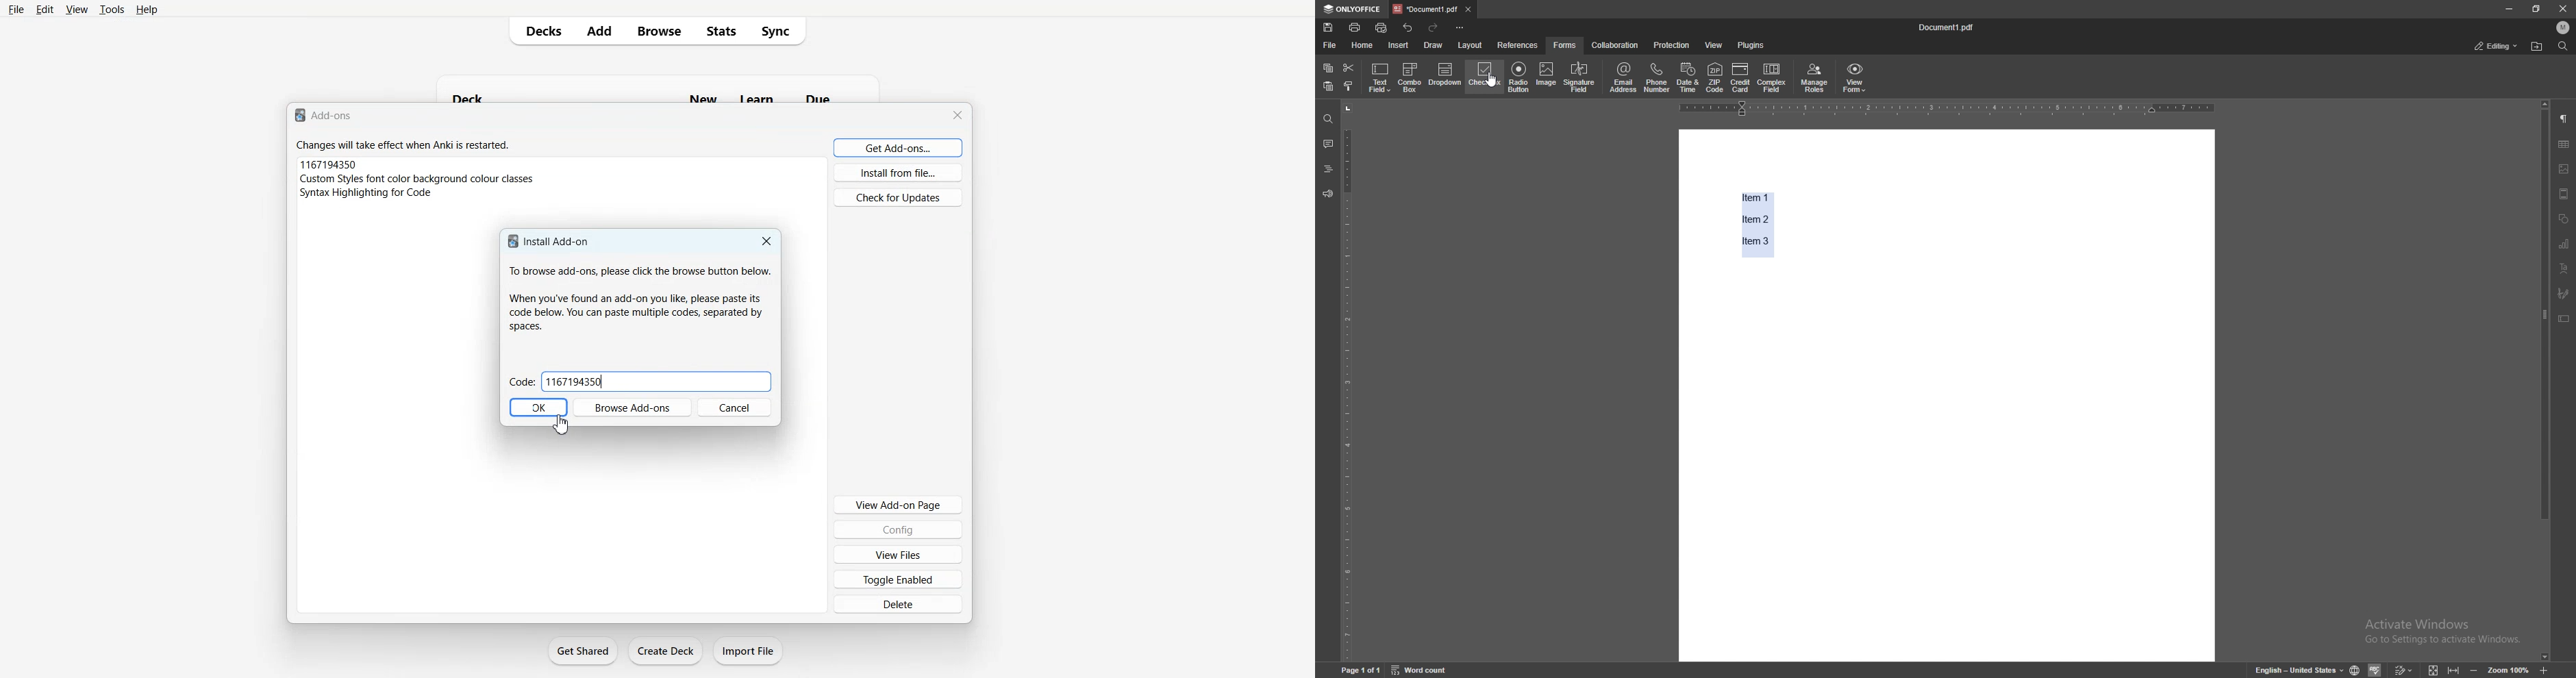 This screenshot has height=700, width=2576. Describe the element at coordinates (1410, 78) in the screenshot. I see `combo box` at that location.